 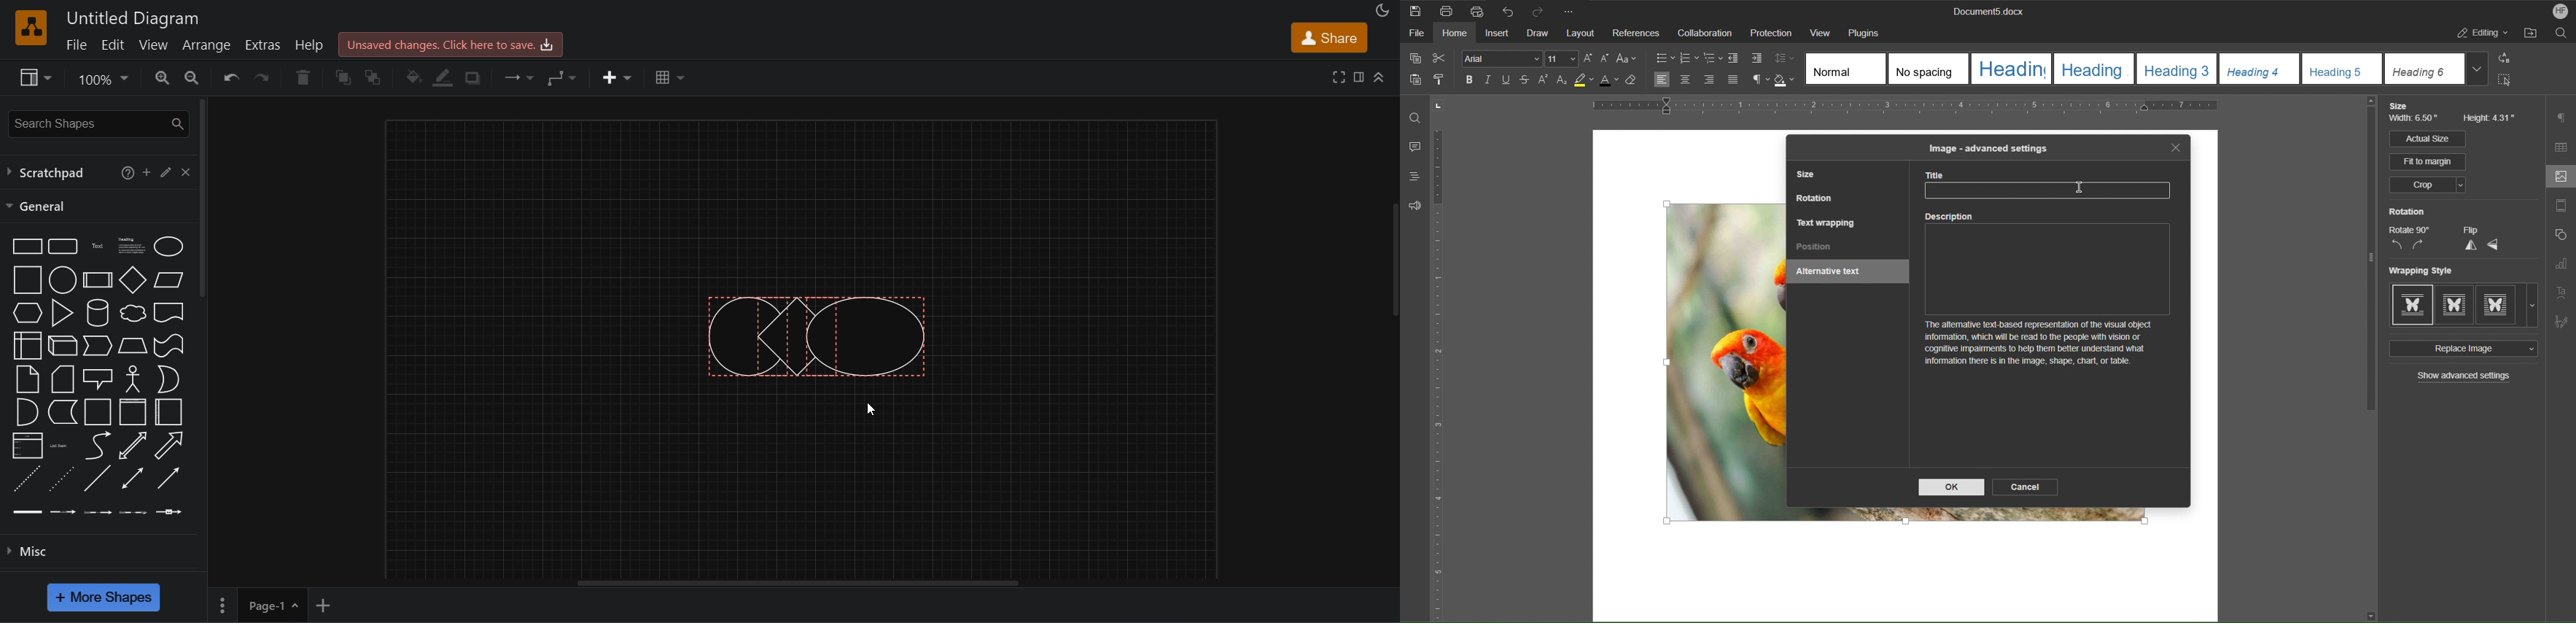 I want to click on Home, so click(x=1456, y=35).